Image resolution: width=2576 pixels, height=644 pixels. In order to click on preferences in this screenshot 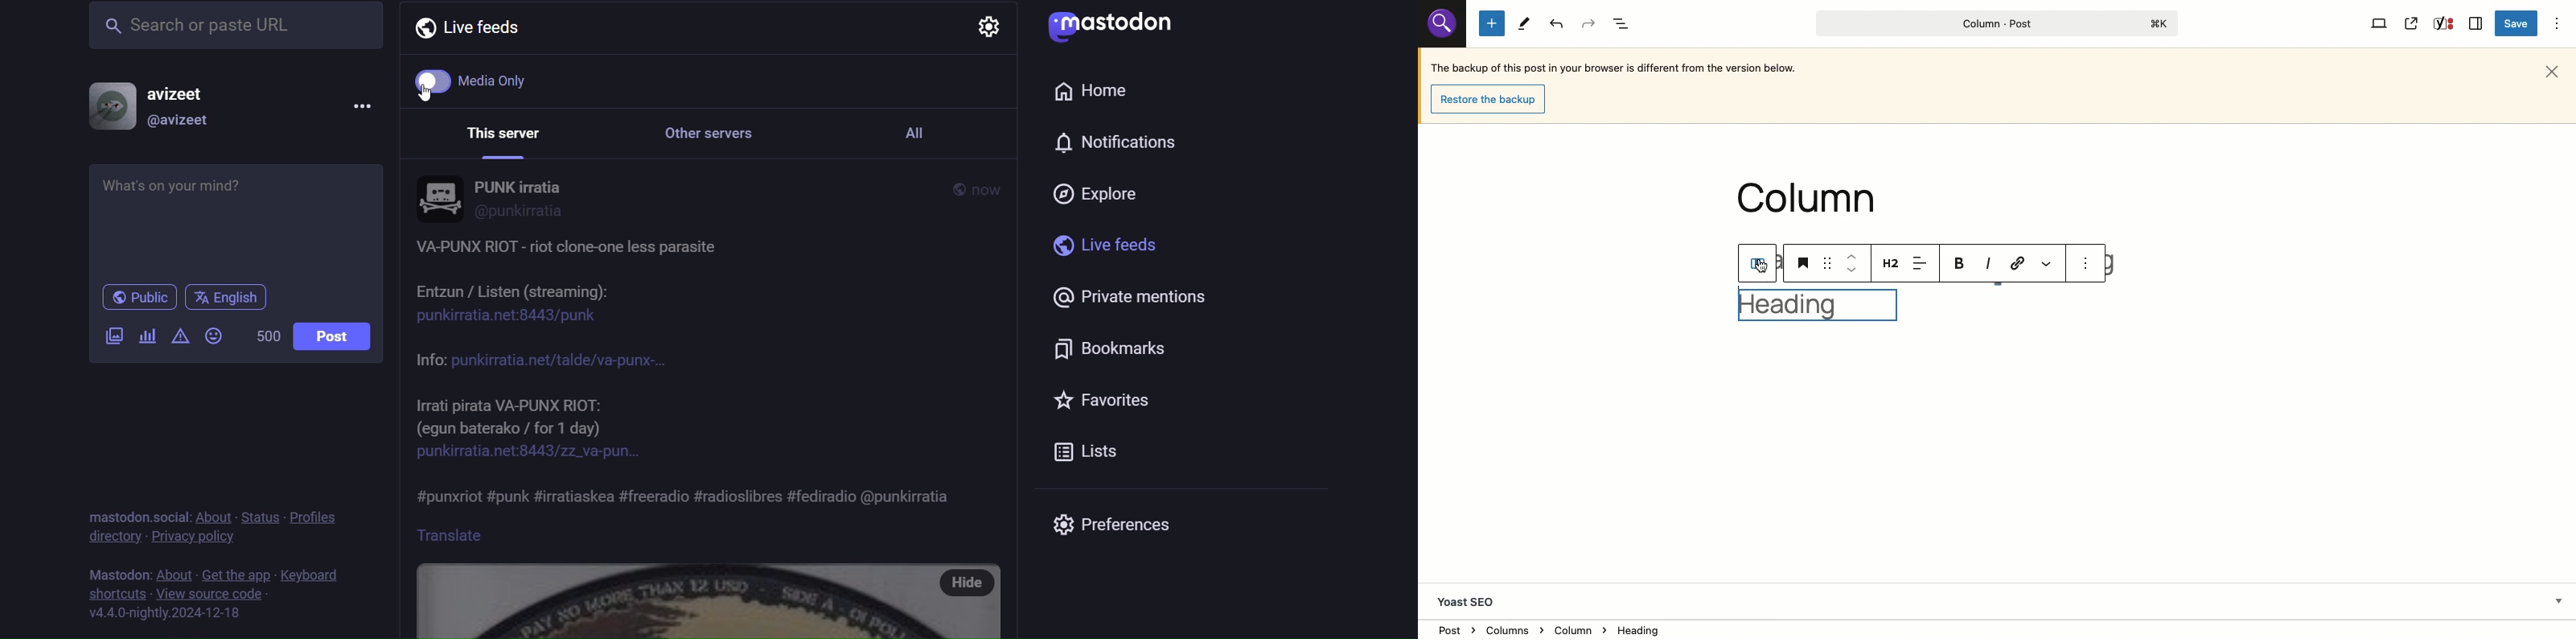, I will do `click(1109, 525)`.